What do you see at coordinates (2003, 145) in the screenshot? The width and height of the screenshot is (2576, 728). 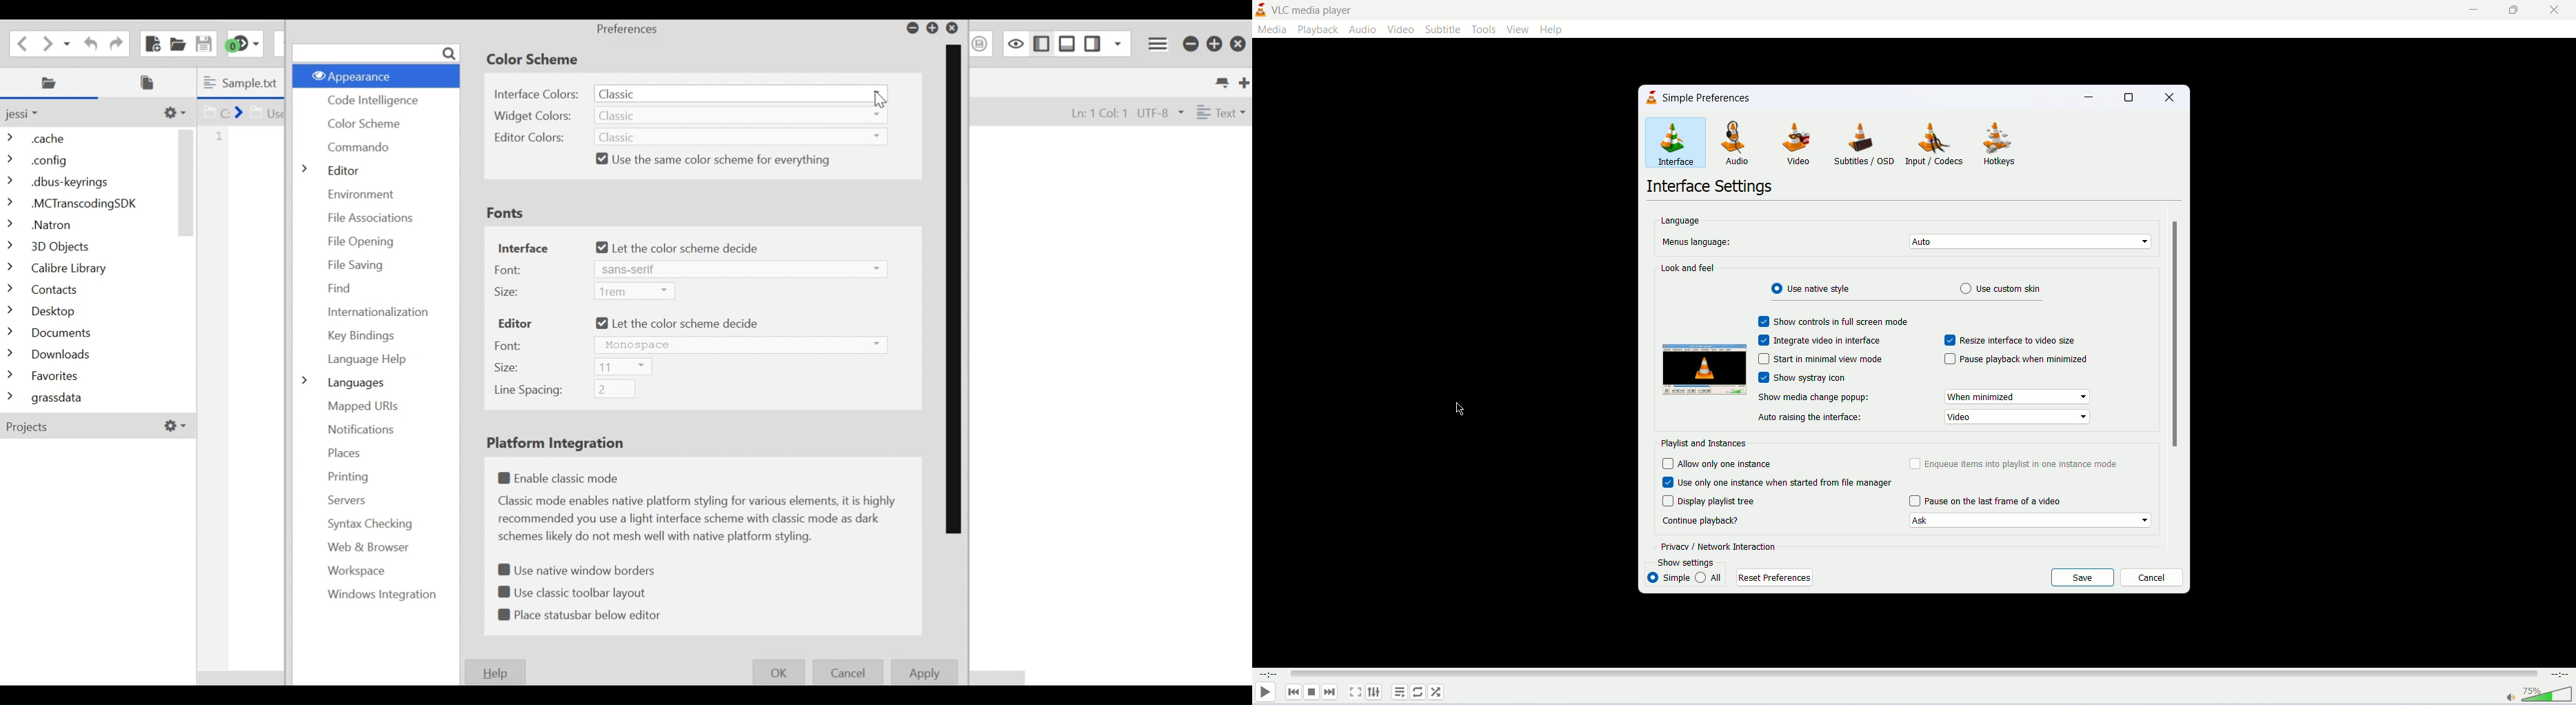 I see `hotkeys` at bounding box center [2003, 145].